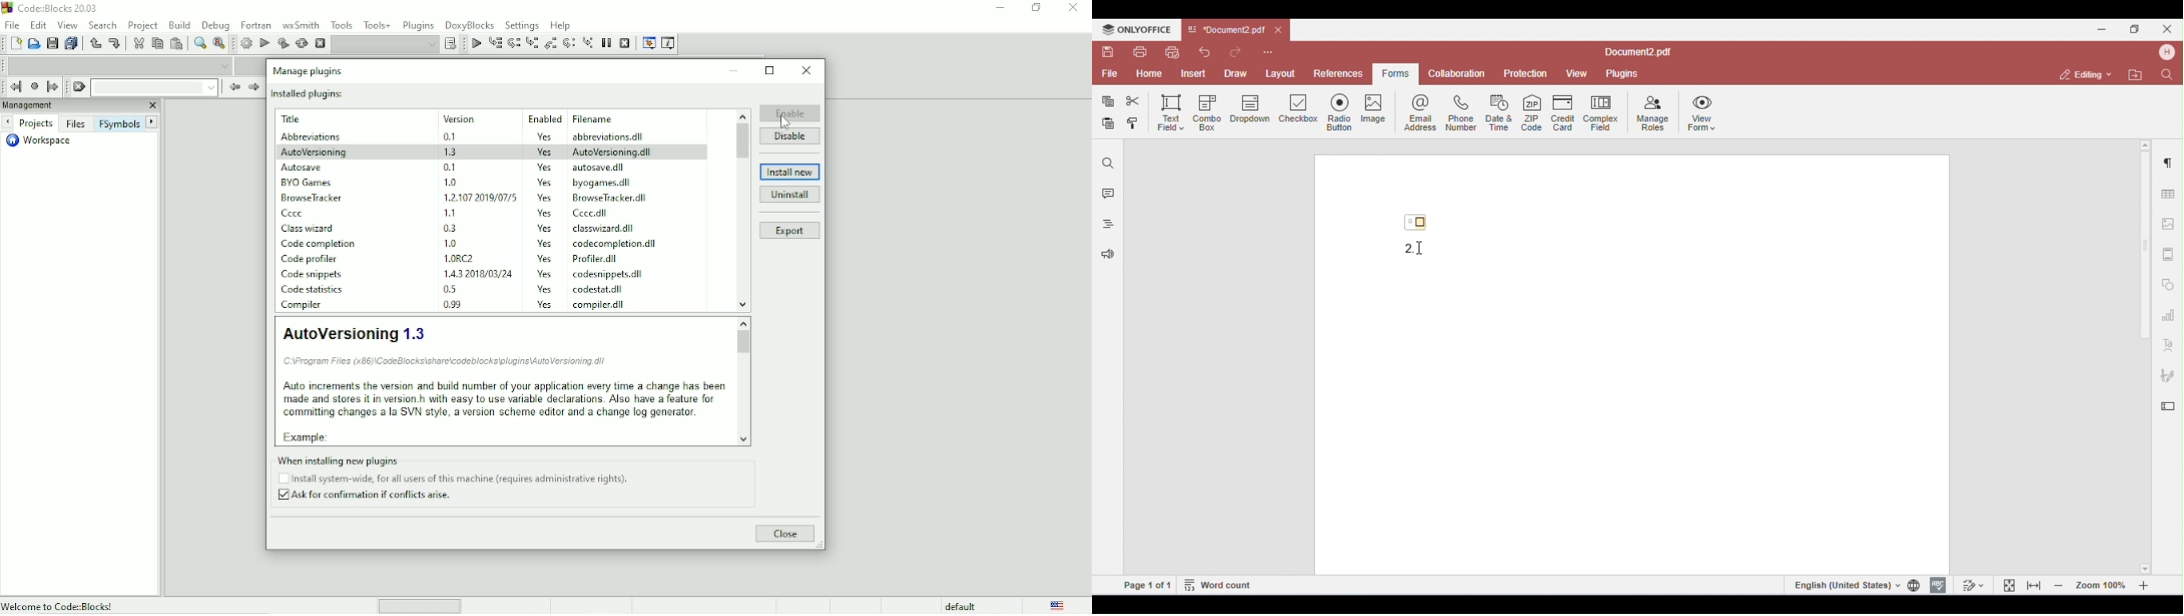  What do you see at coordinates (547, 243) in the screenshot?
I see `Yes` at bounding box center [547, 243].